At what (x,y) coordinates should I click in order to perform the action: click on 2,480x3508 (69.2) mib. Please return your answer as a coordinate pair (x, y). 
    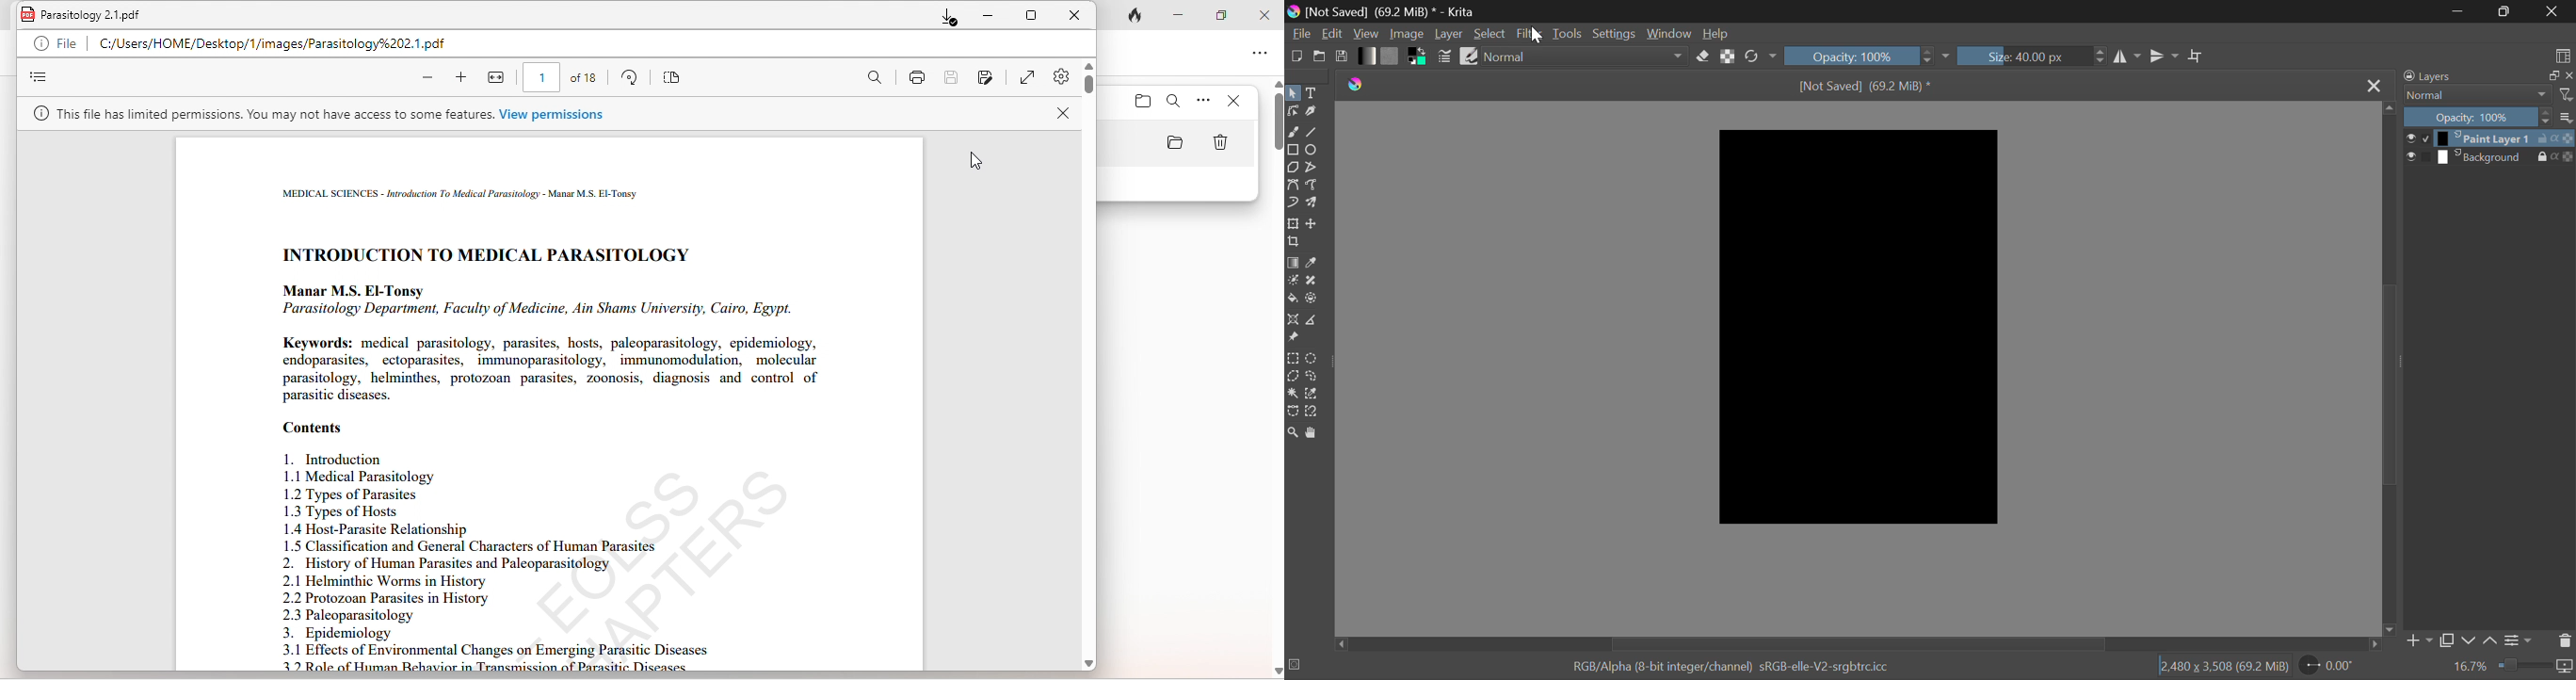
    Looking at the image, I should click on (2220, 669).